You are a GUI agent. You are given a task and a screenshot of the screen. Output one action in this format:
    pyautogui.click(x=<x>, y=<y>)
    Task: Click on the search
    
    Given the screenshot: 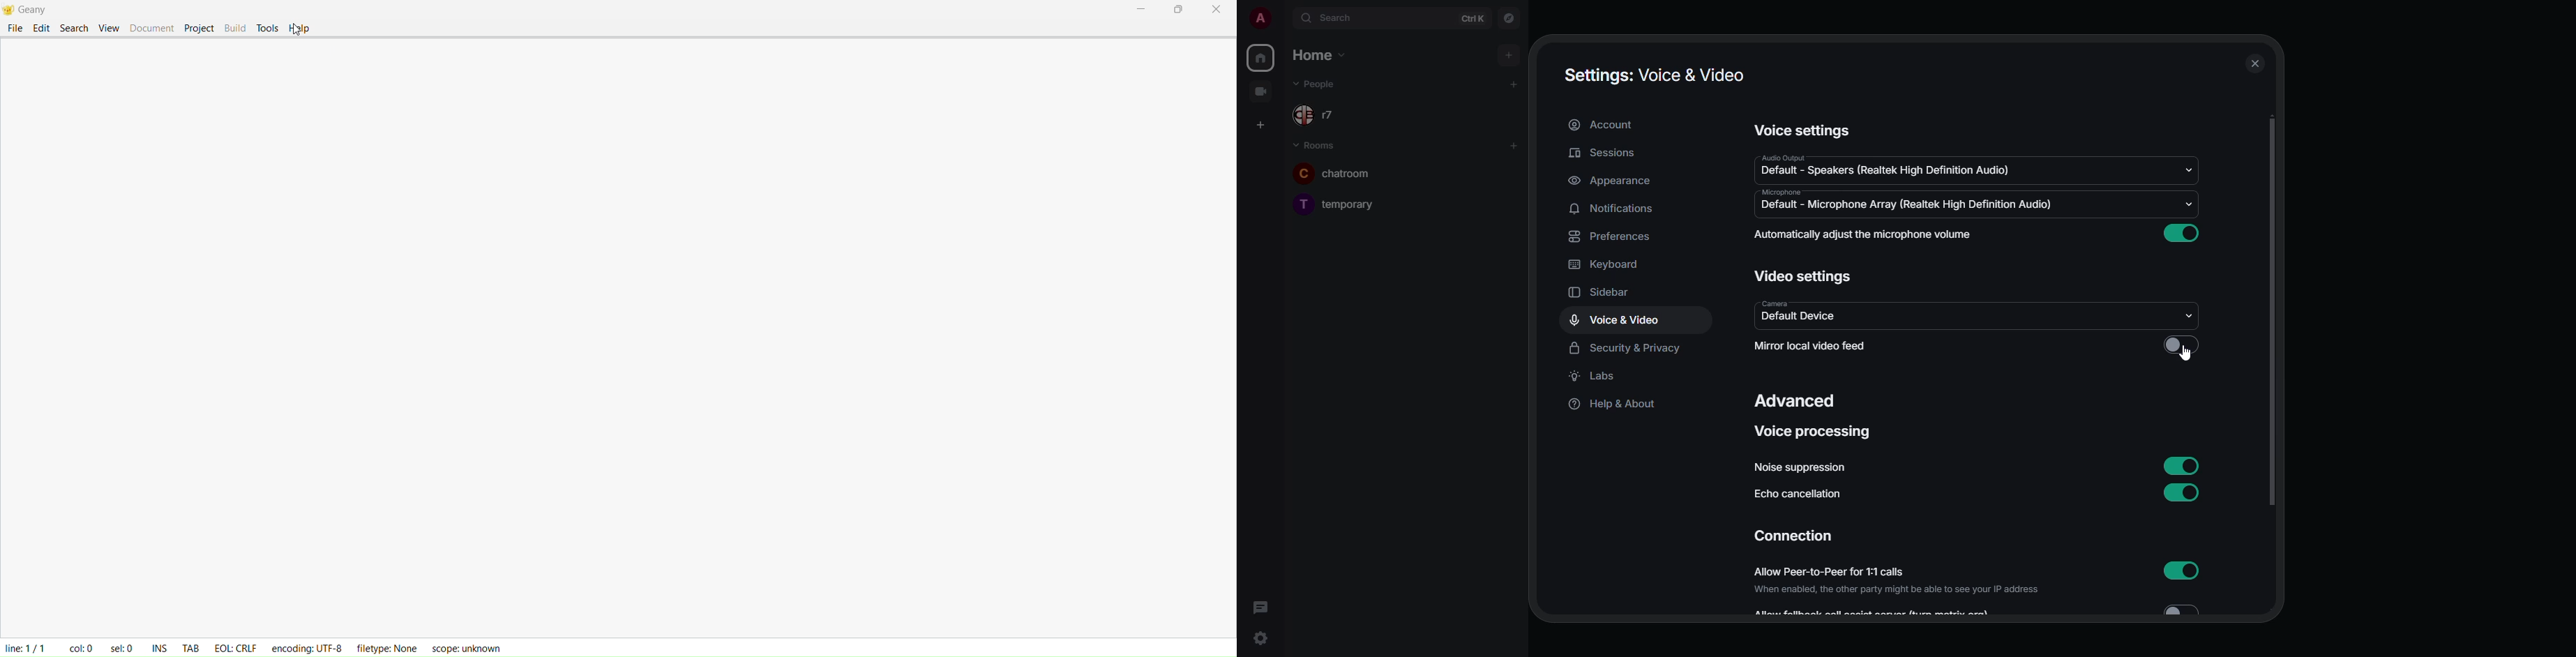 What is the action you would take?
    pyautogui.click(x=75, y=27)
    